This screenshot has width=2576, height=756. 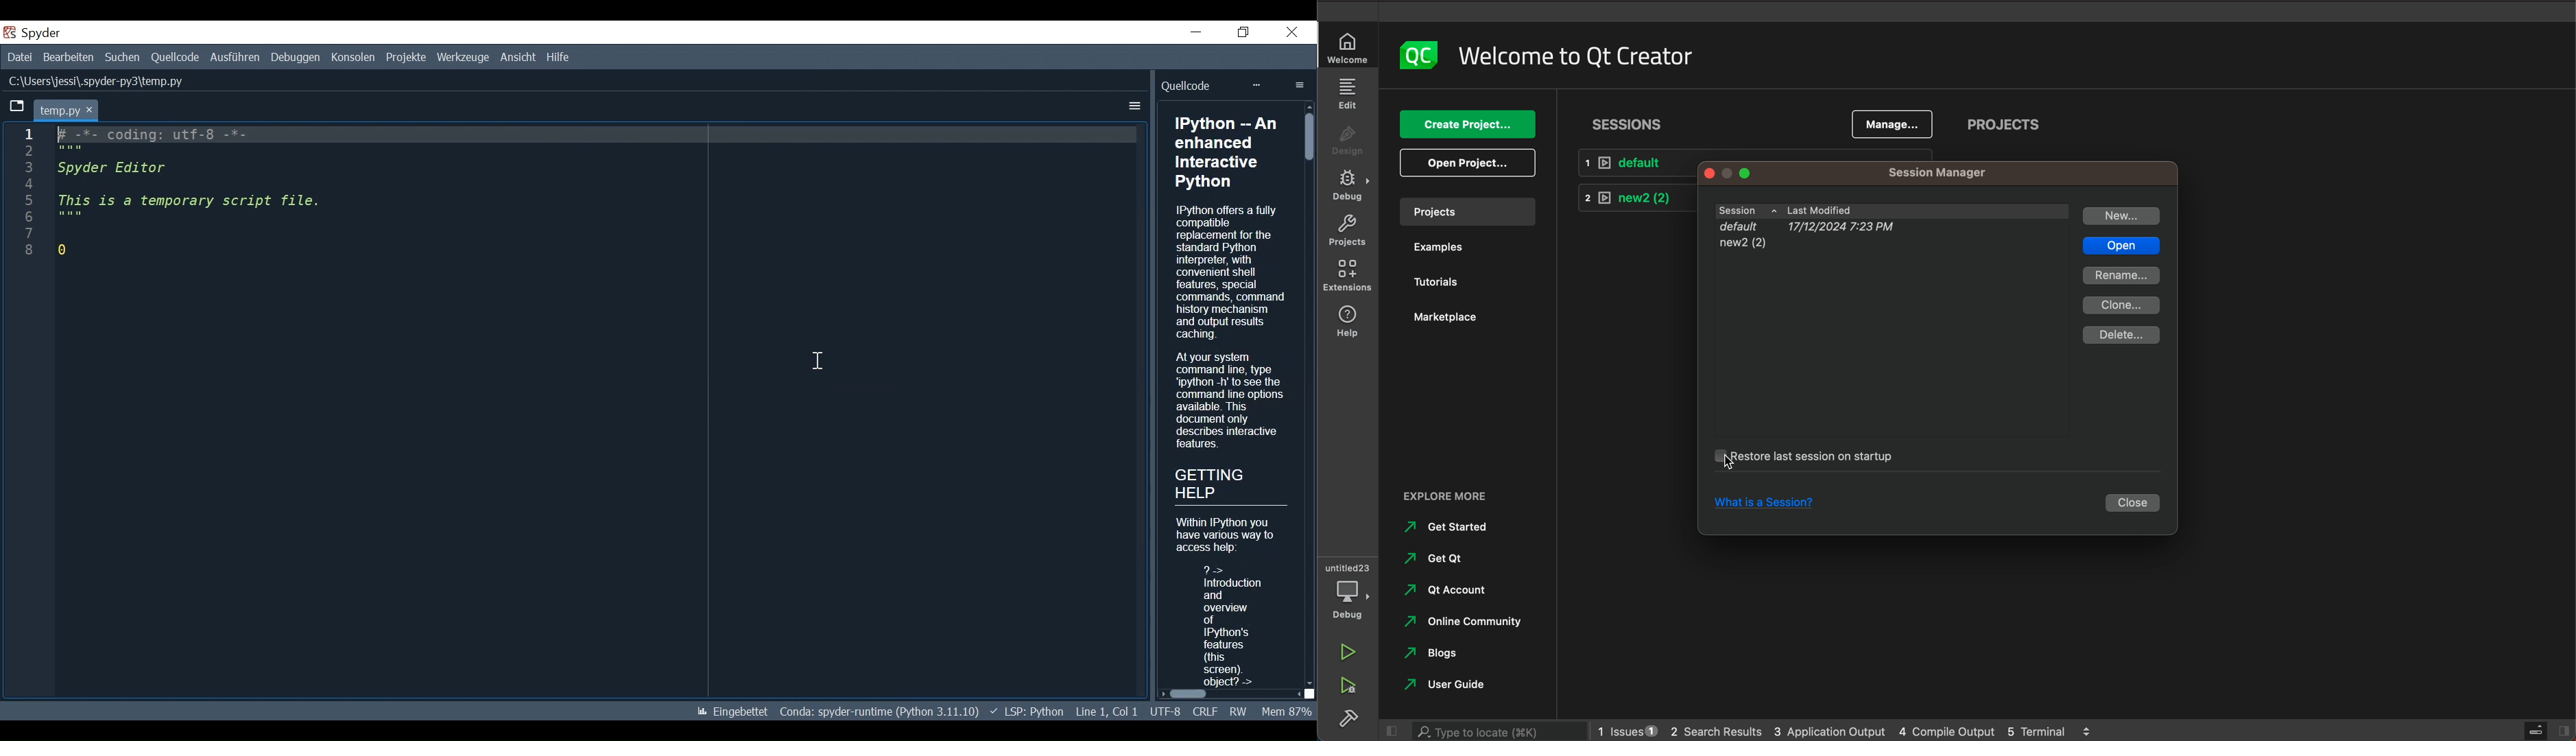 What do you see at coordinates (26, 200) in the screenshot?
I see `line numbers` at bounding box center [26, 200].